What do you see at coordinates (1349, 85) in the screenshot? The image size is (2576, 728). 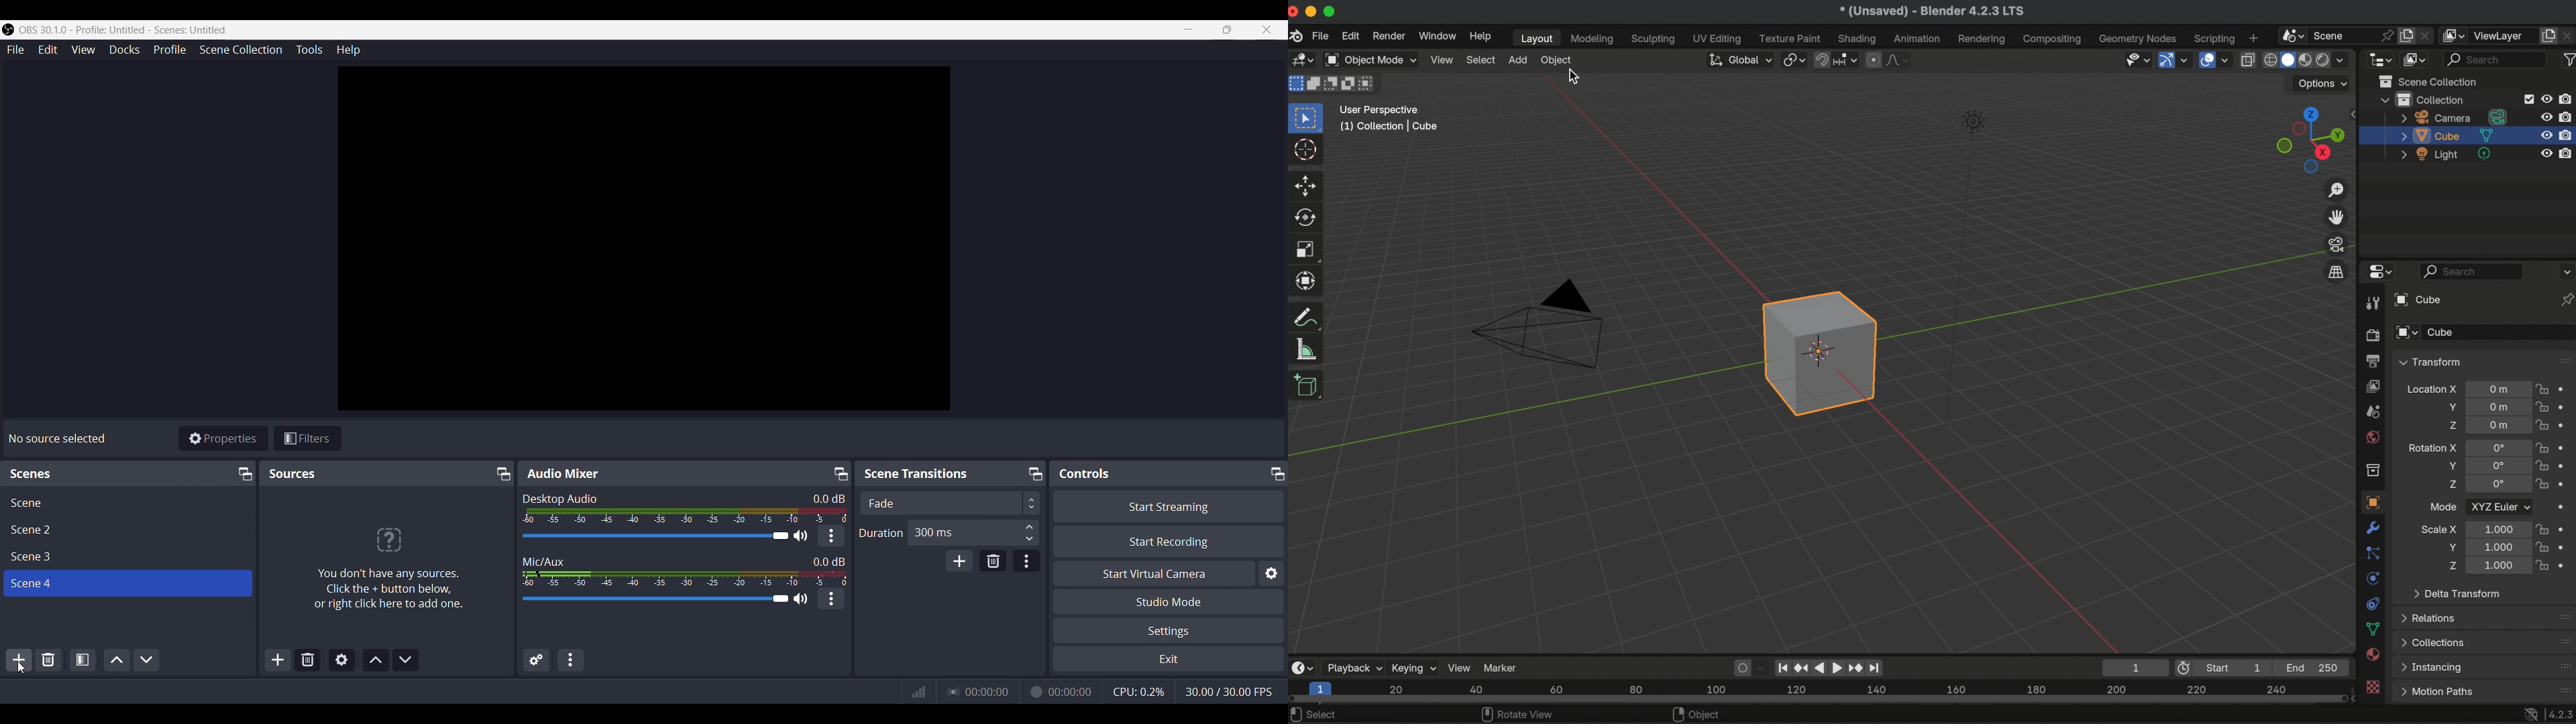 I see `mode invert existing condition` at bounding box center [1349, 85].